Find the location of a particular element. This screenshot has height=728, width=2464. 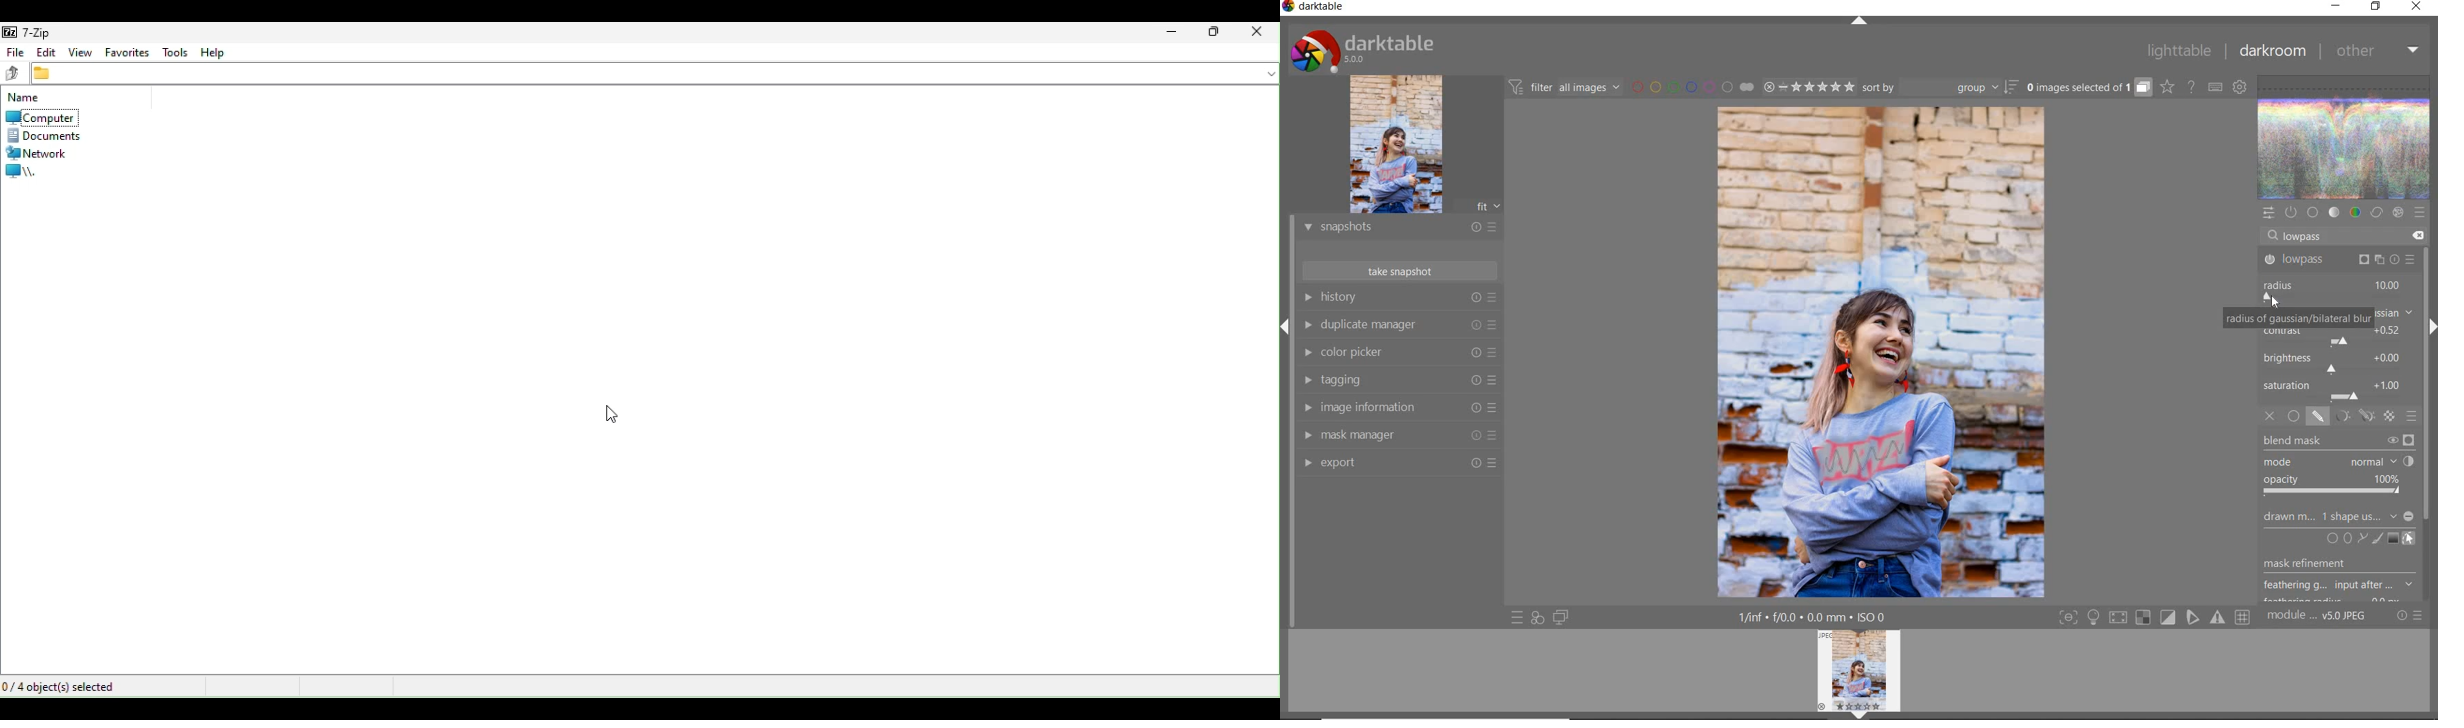

display a second darkroom image window is located at coordinates (1561, 617).